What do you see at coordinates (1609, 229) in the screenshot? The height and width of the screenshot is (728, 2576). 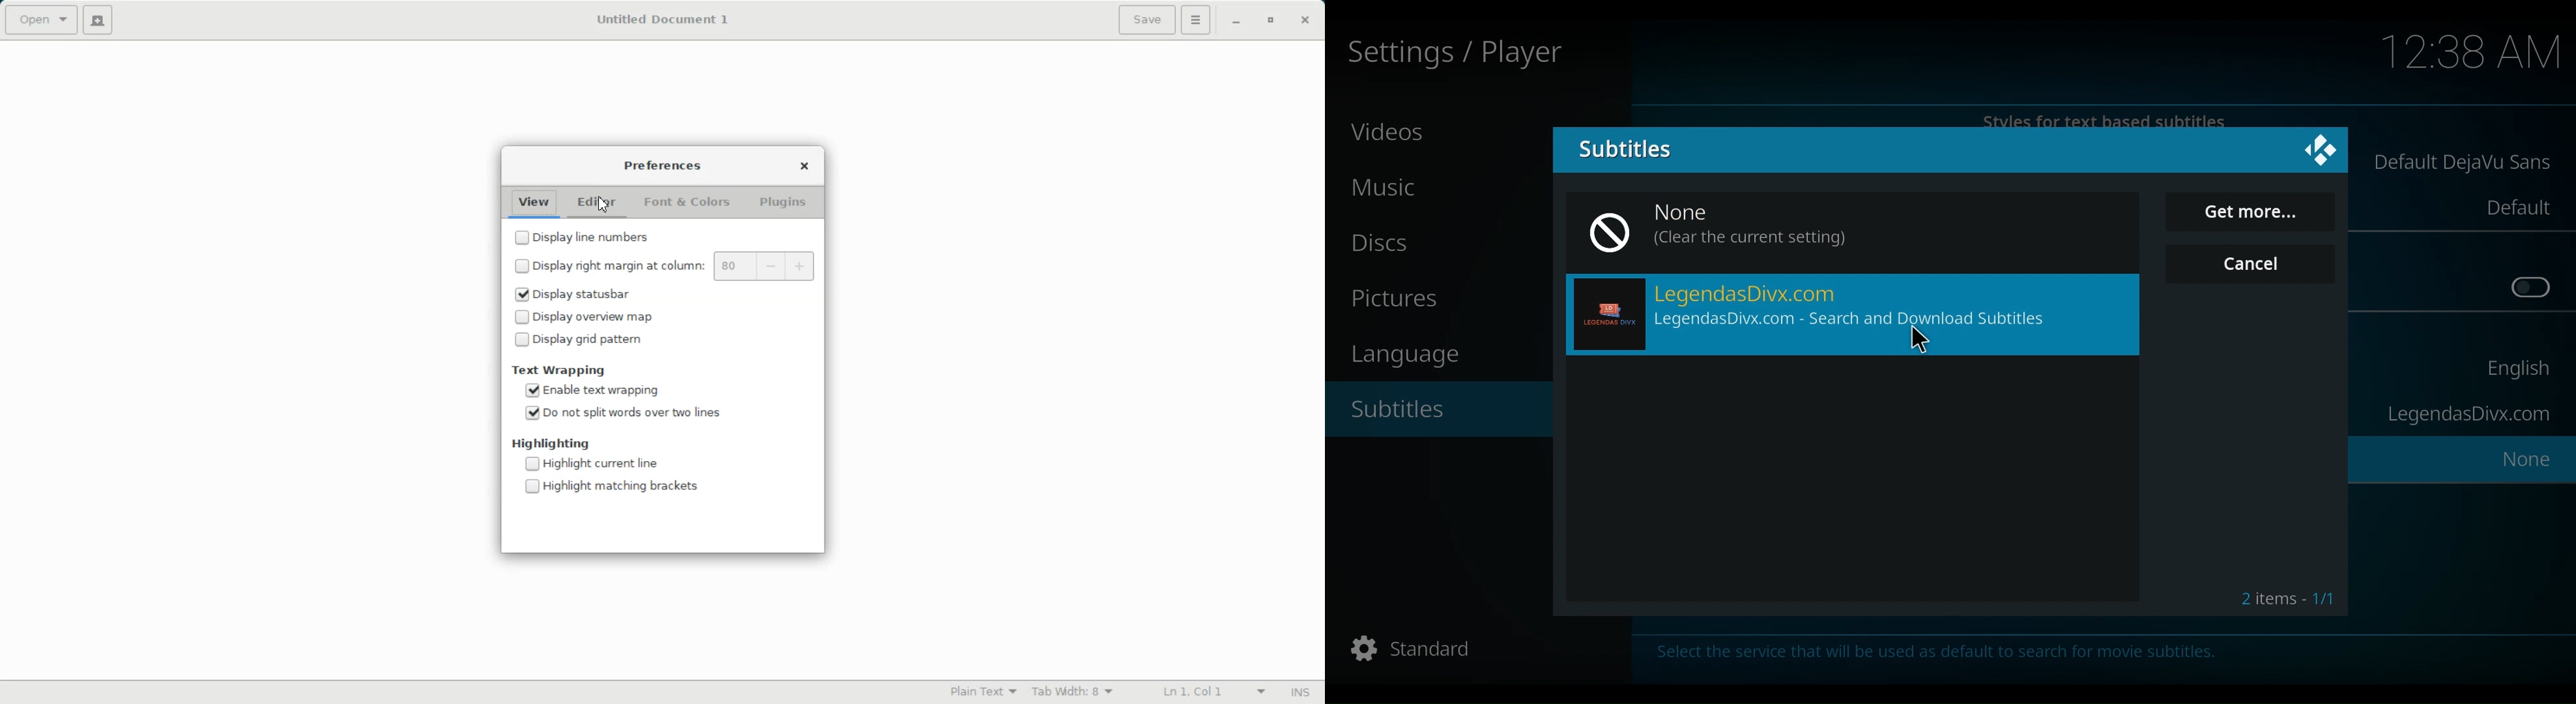 I see `block` at bounding box center [1609, 229].